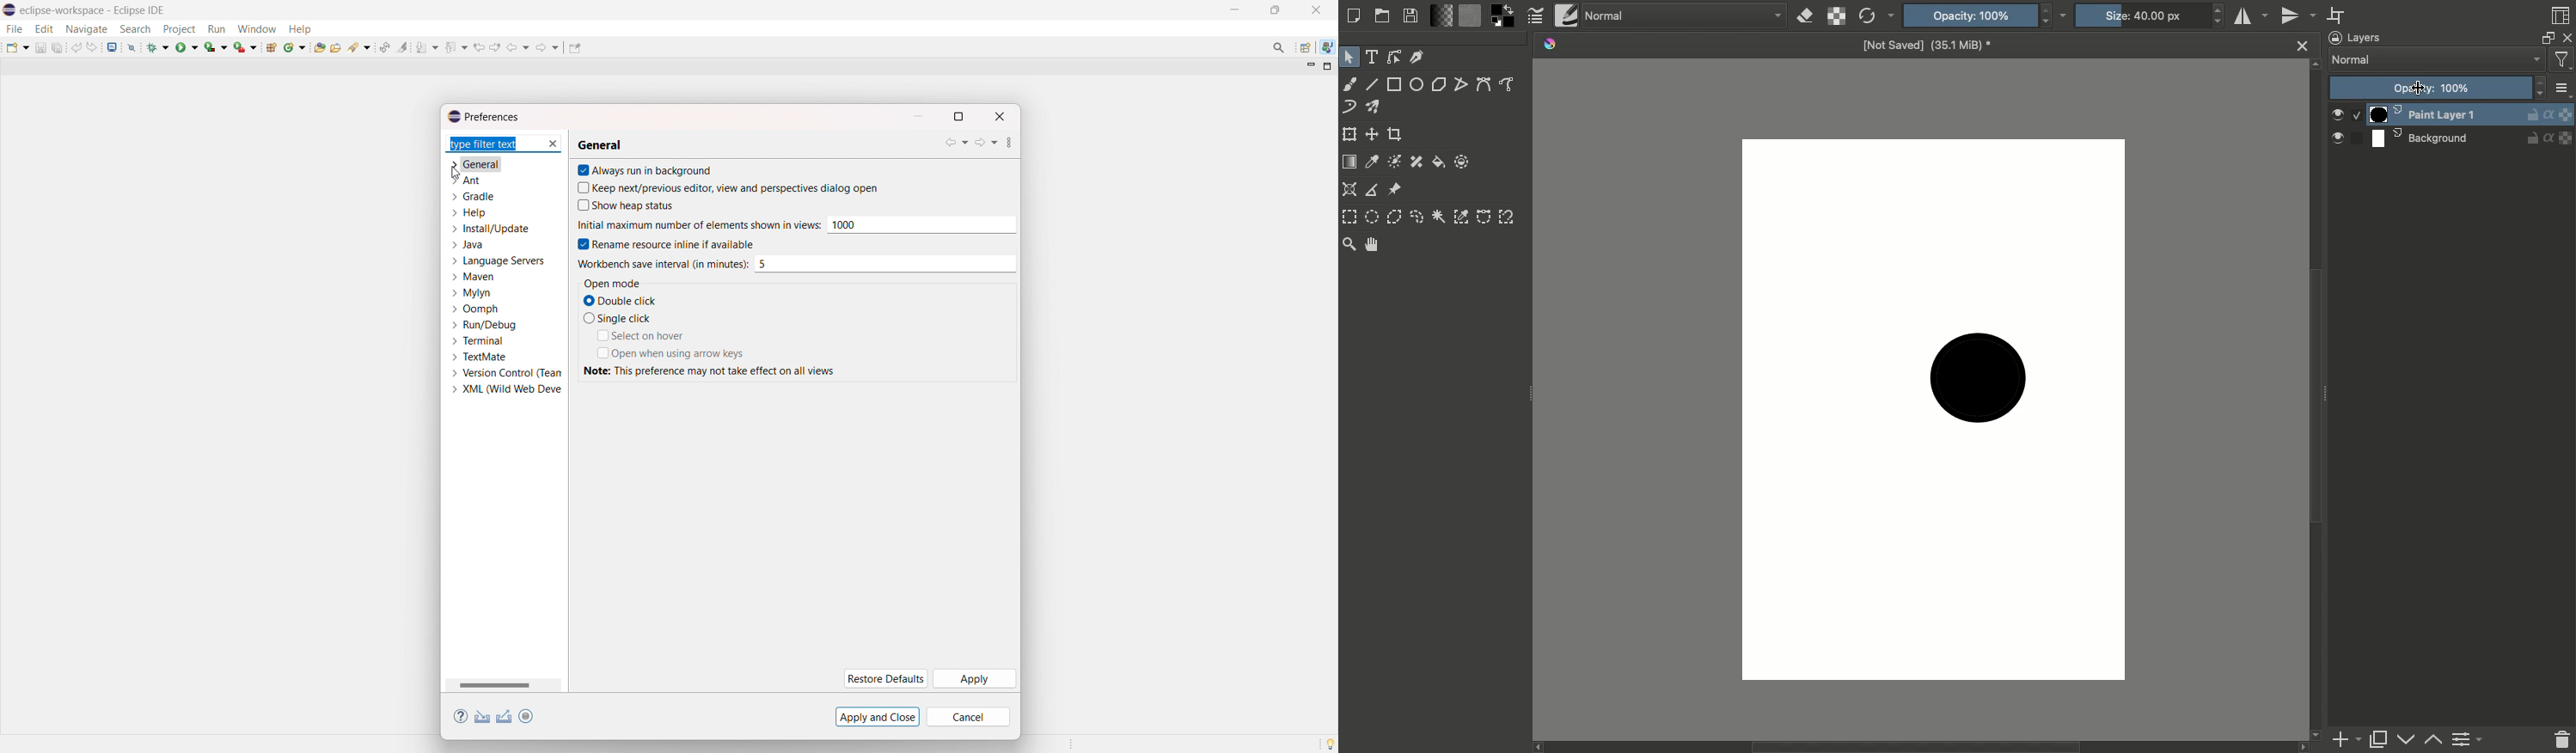 The height and width of the screenshot is (756, 2576). What do you see at coordinates (1441, 15) in the screenshot?
I see `Fill gradients` at bounding box center [1441, 15].